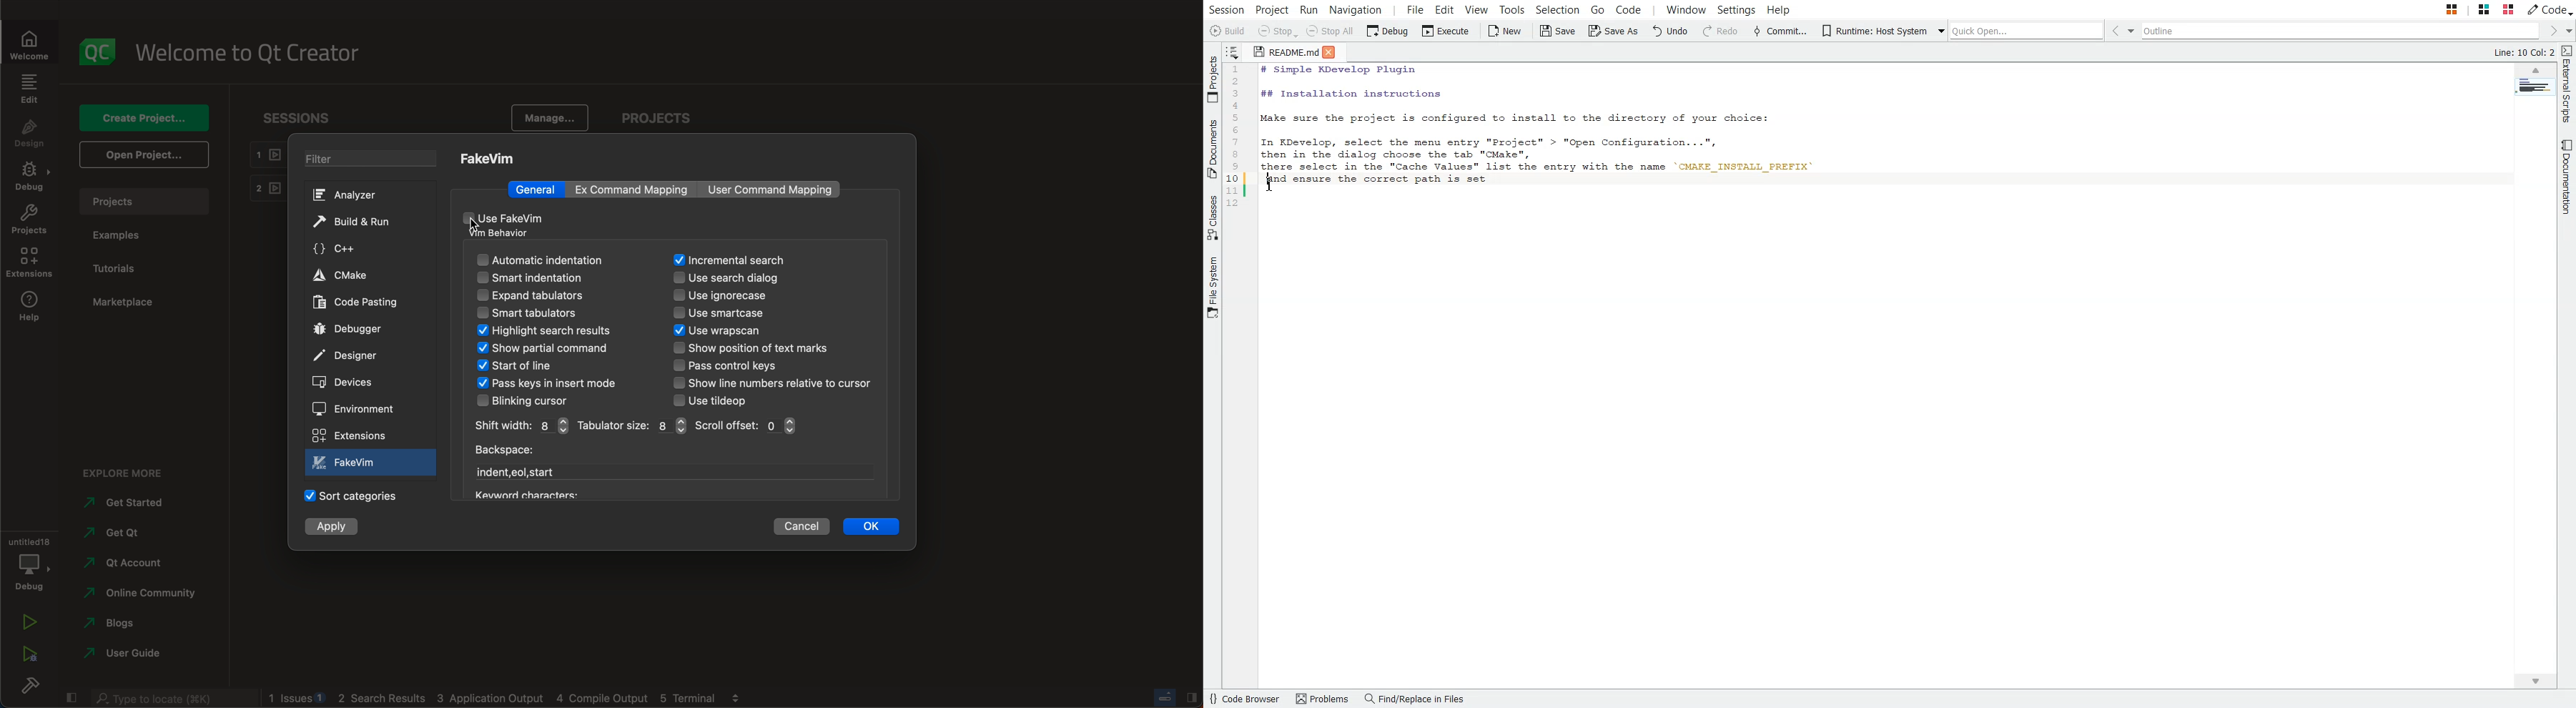  I want to click on Projects, so click(1213, 79).